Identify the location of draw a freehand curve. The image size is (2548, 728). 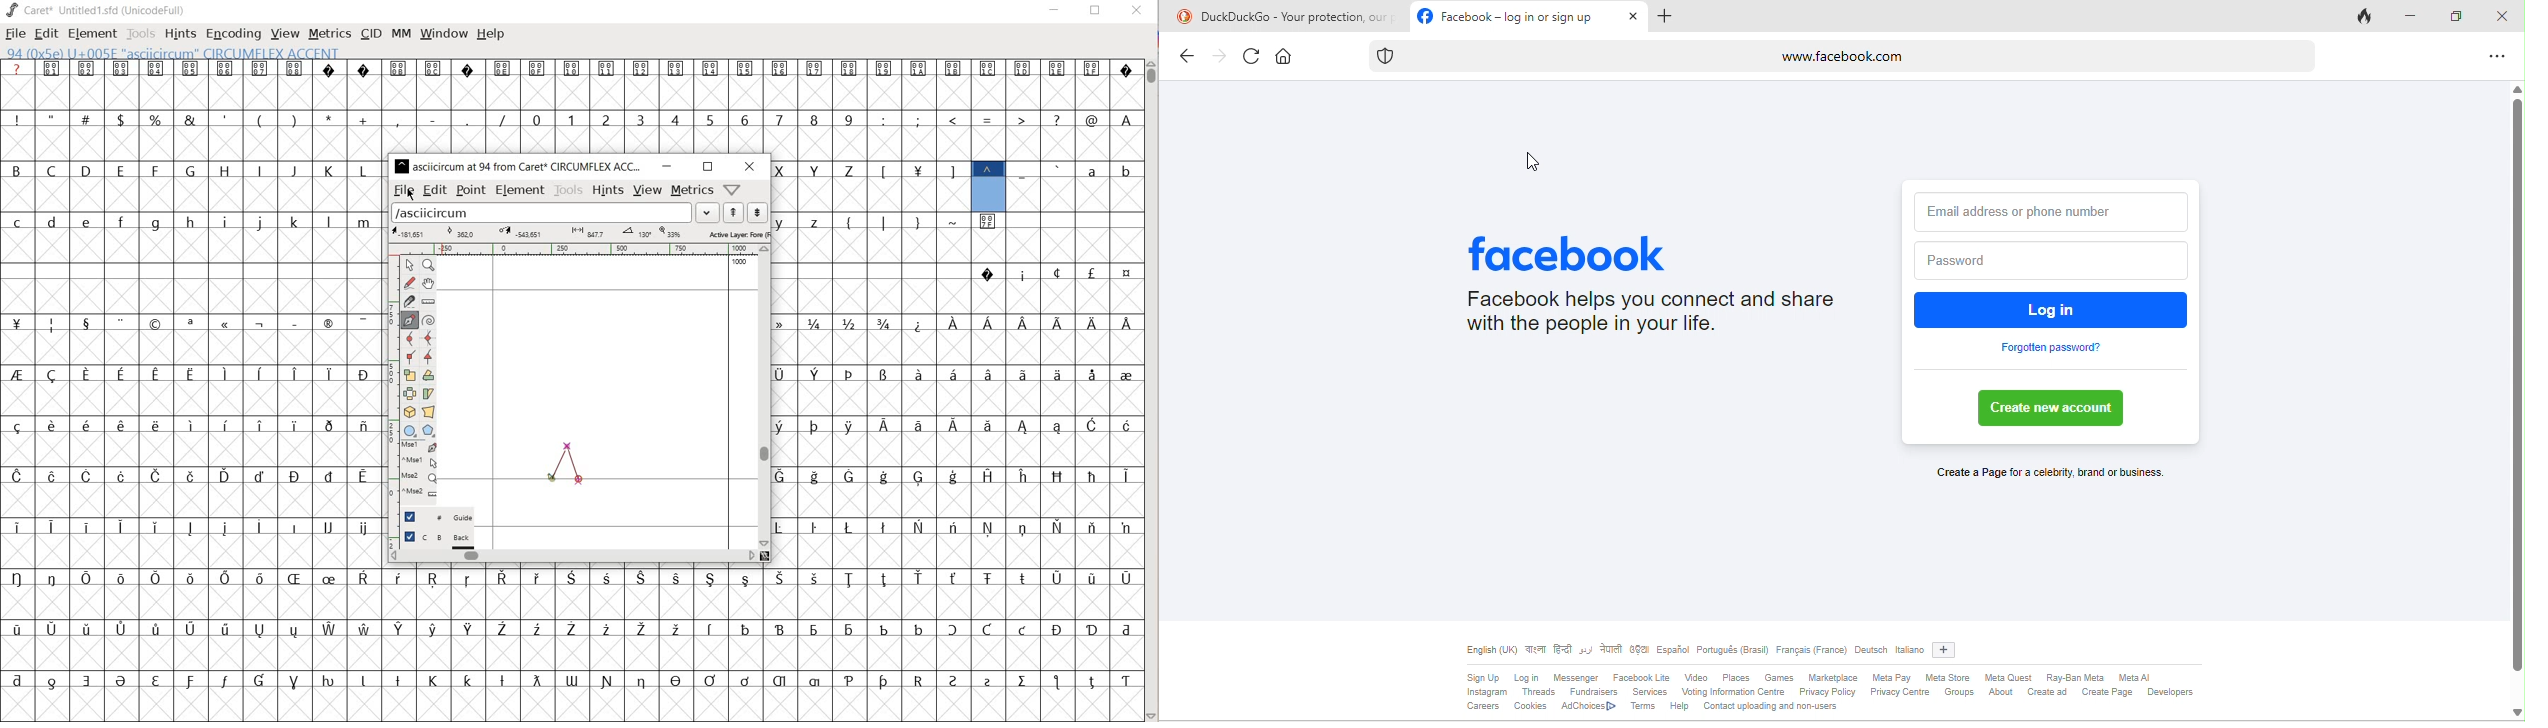
(409, 282).